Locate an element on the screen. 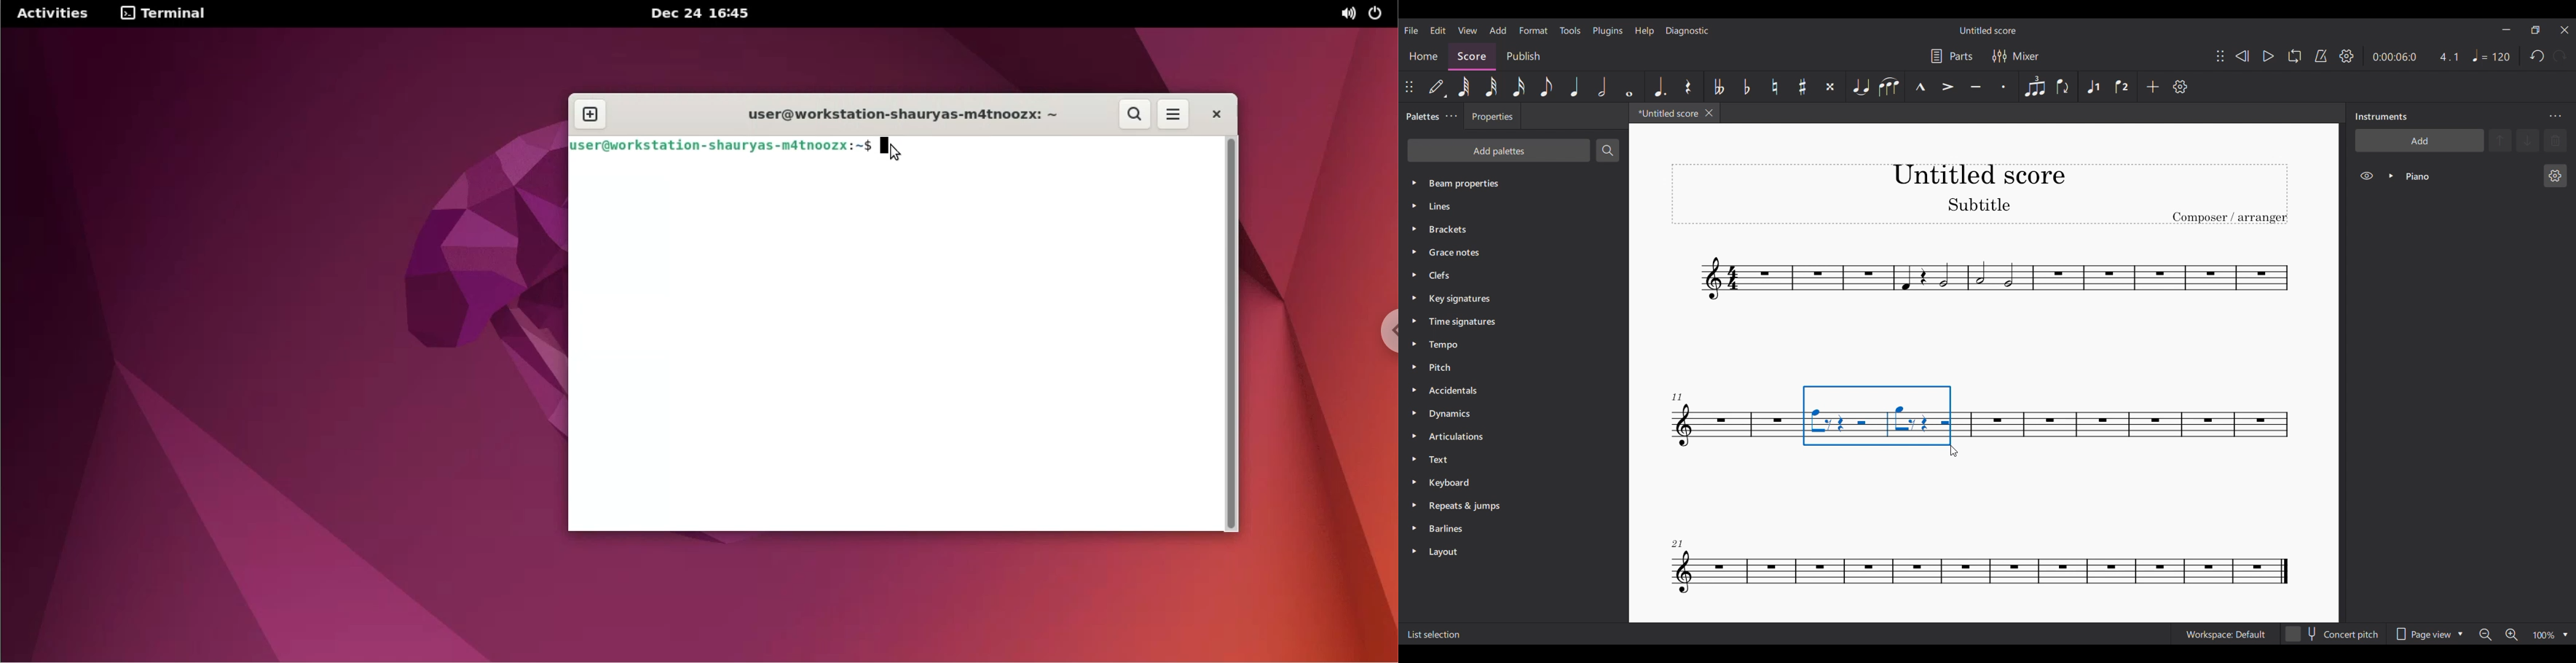 This screenshot has width=2576, height=672. Move selected instrument down is located at coordinates (2528, 140).